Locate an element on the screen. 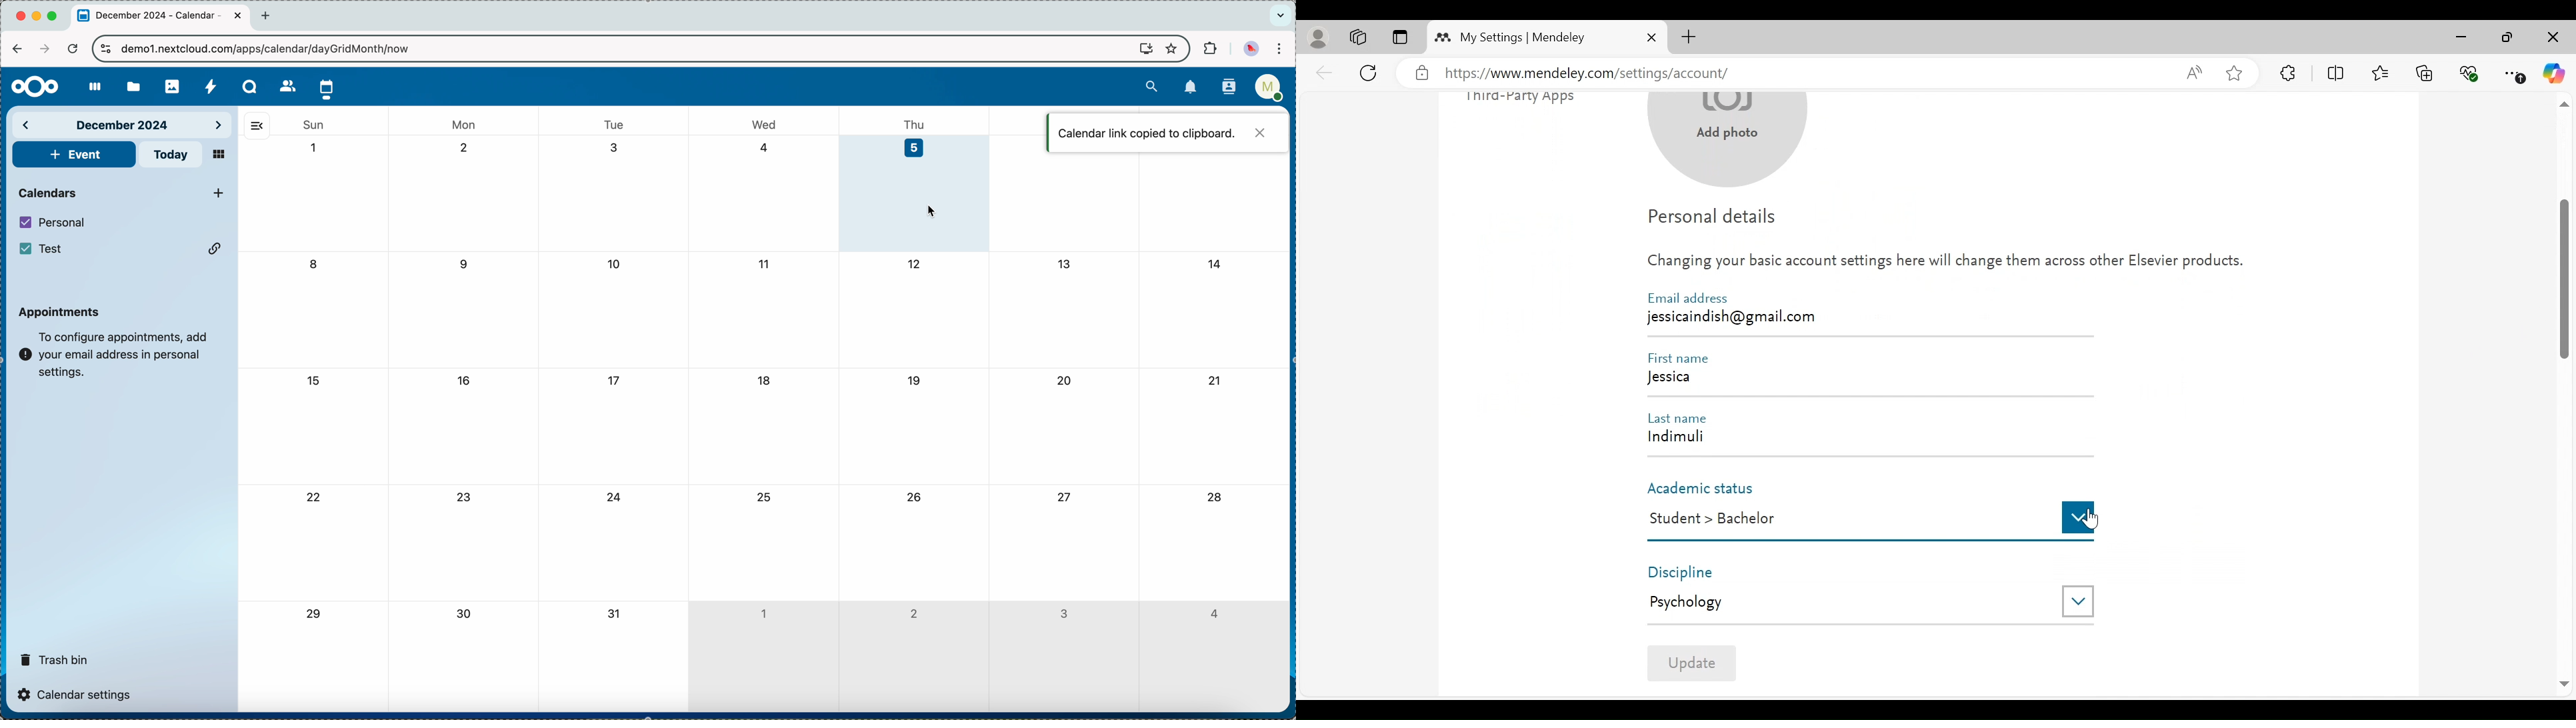  My Settings | Mendeley is located at coordinates (1523, 37).